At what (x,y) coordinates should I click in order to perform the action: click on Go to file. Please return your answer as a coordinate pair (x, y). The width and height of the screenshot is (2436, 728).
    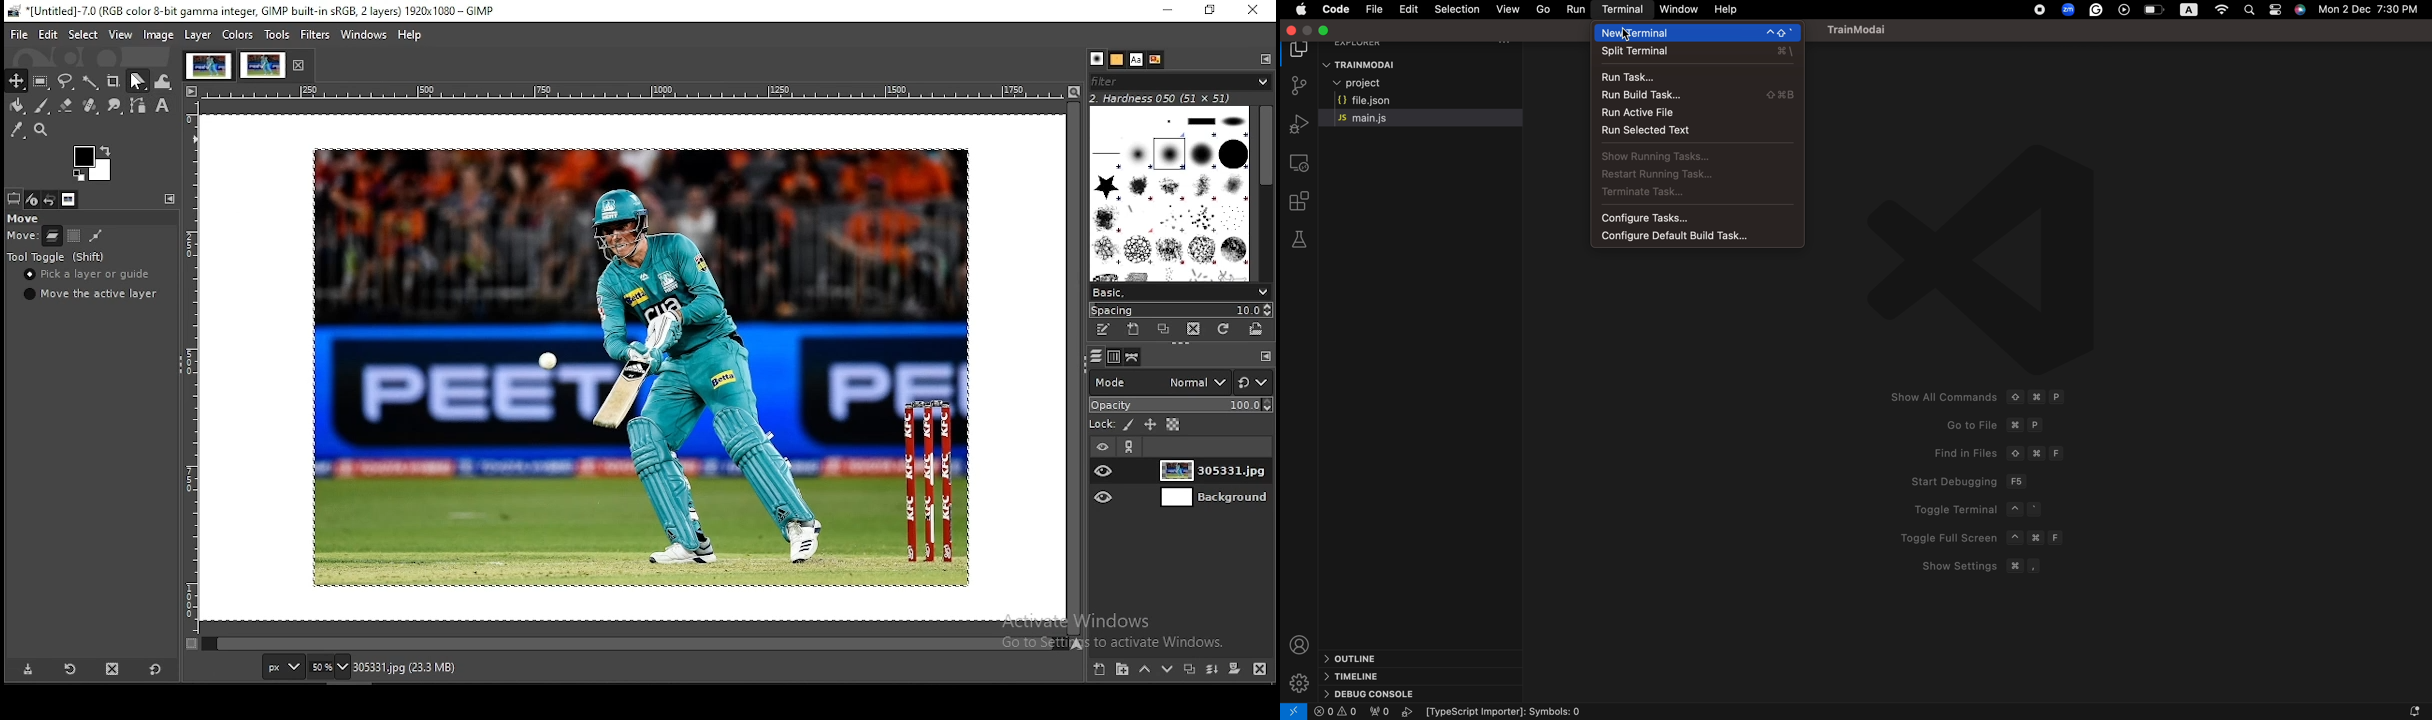
    Looking at the image, I should click on (1993, 425).